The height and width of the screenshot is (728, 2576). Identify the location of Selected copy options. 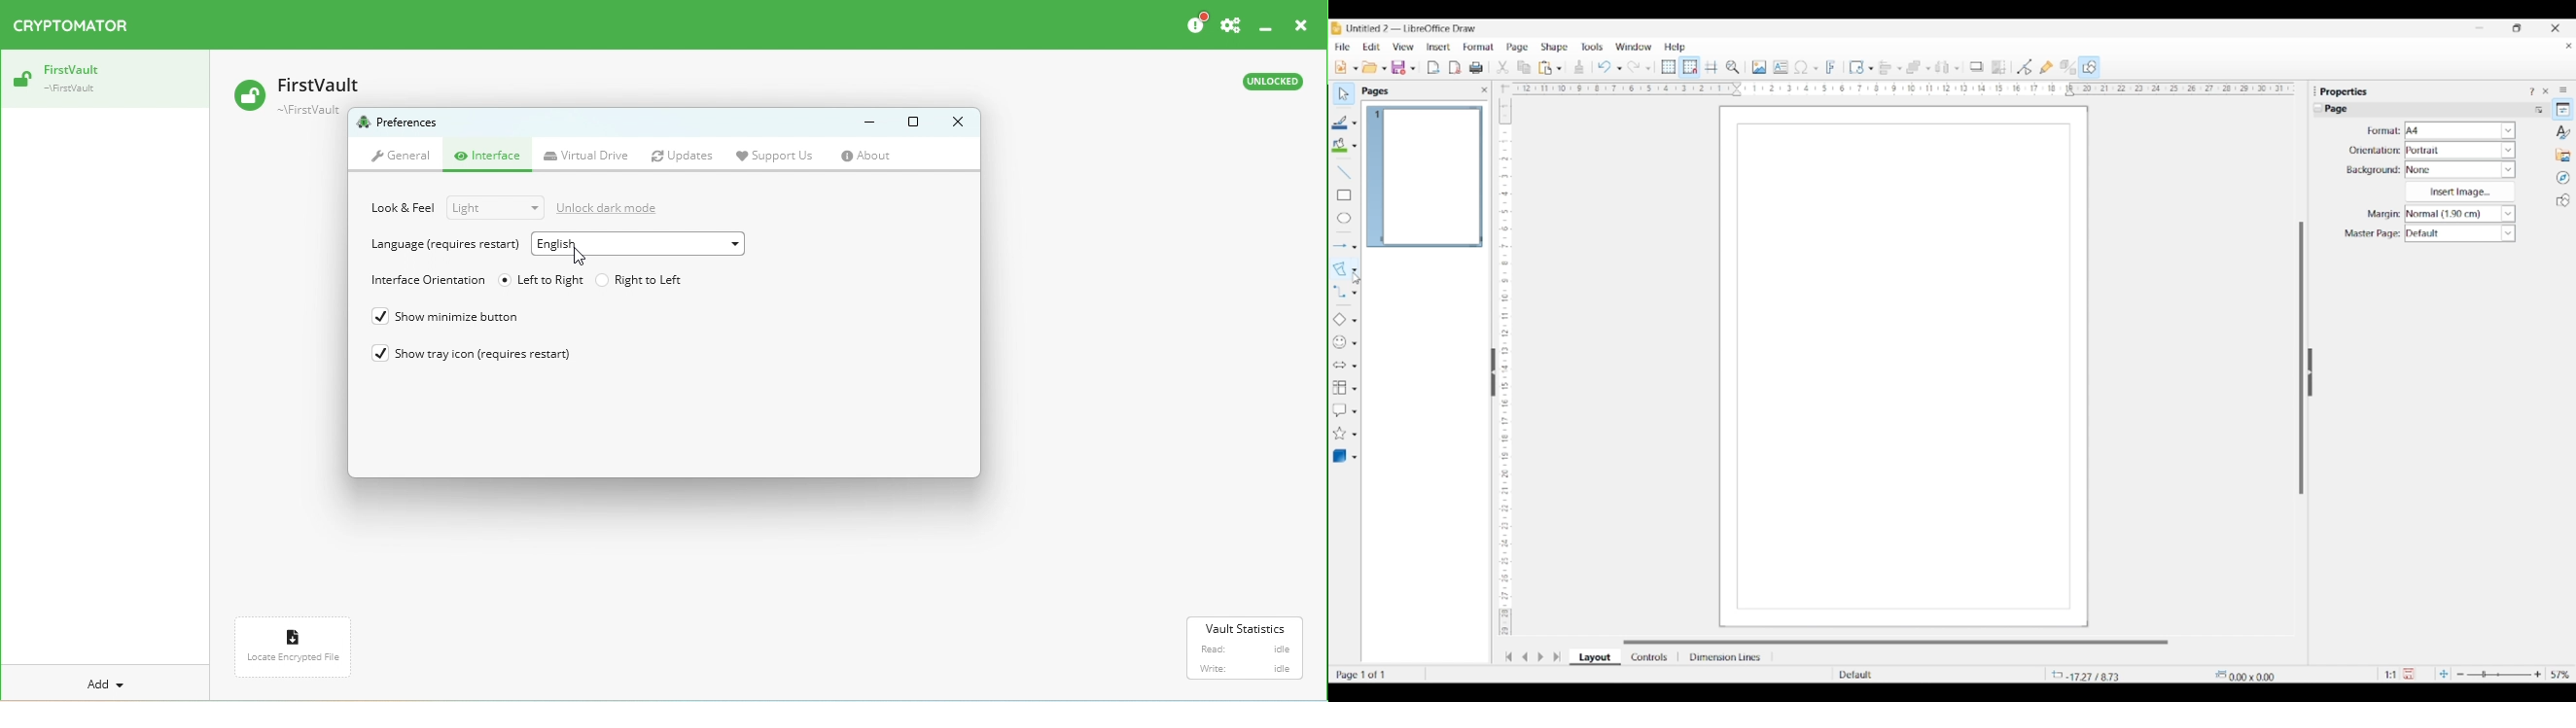
(1524, 68).